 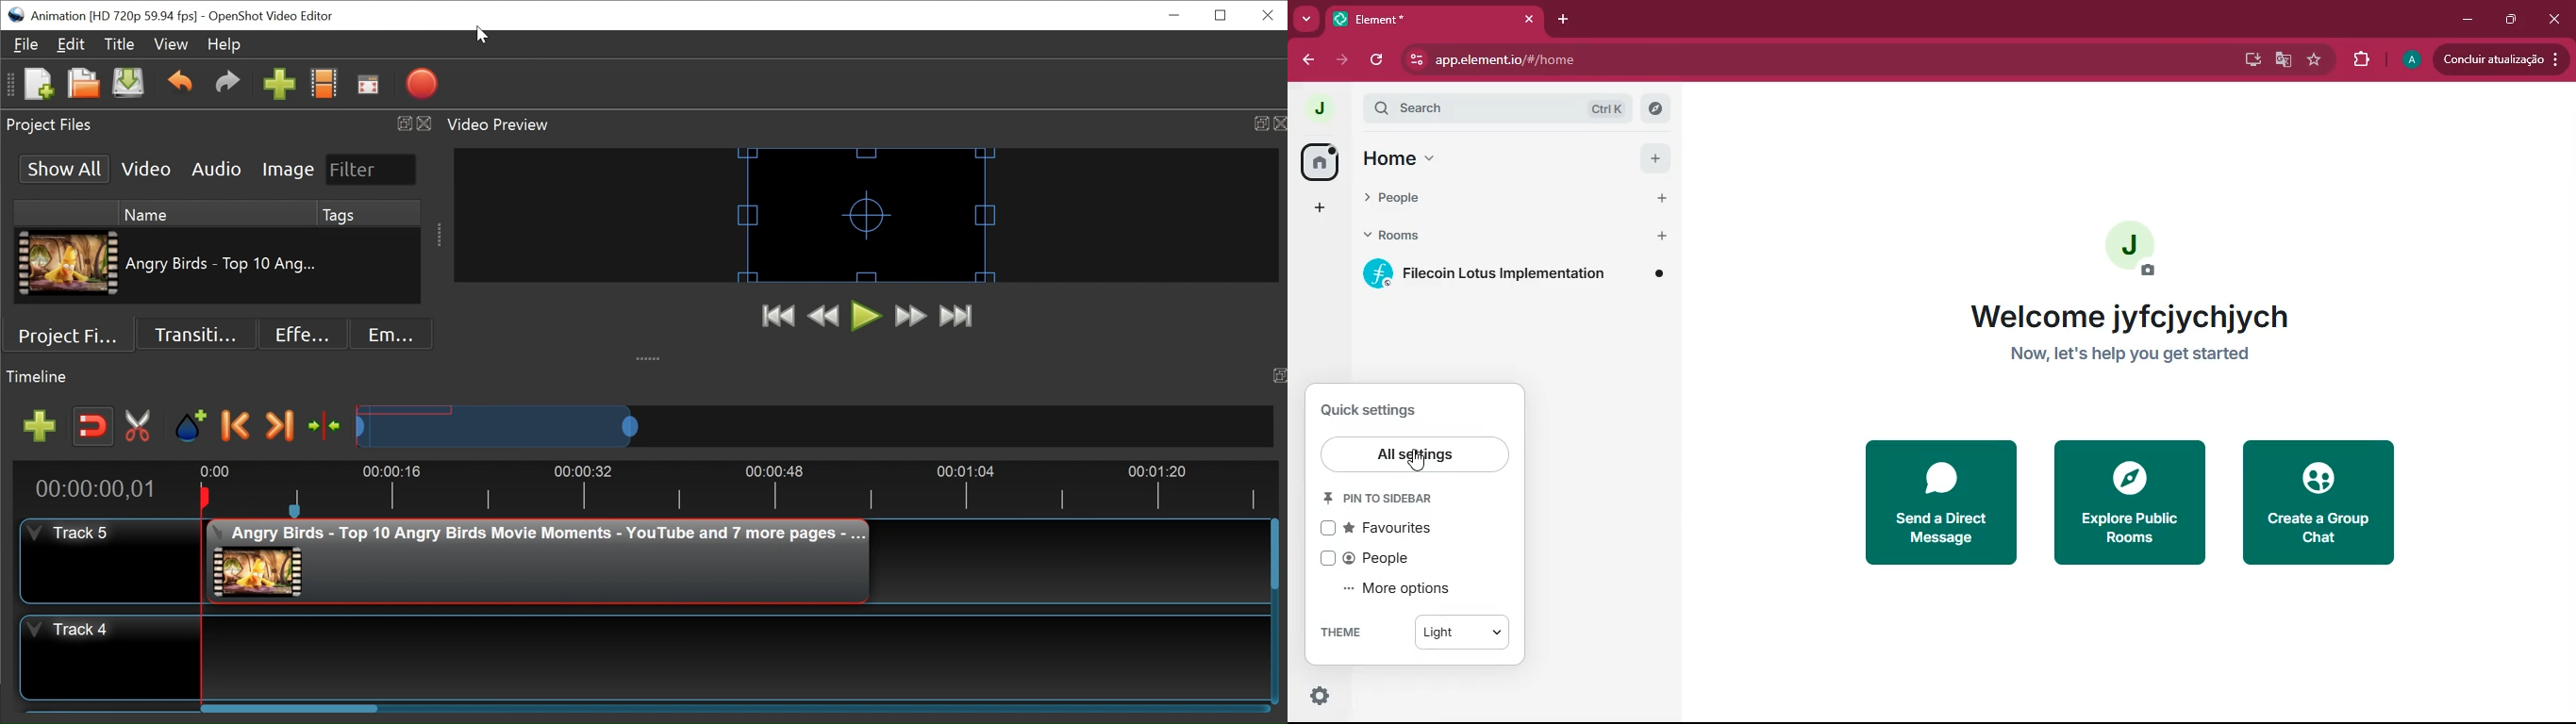 What do you see at coordinates (2504, 57) in the screenshot?
I see `concluir atualizacao` at bounding box center [2504, 57].